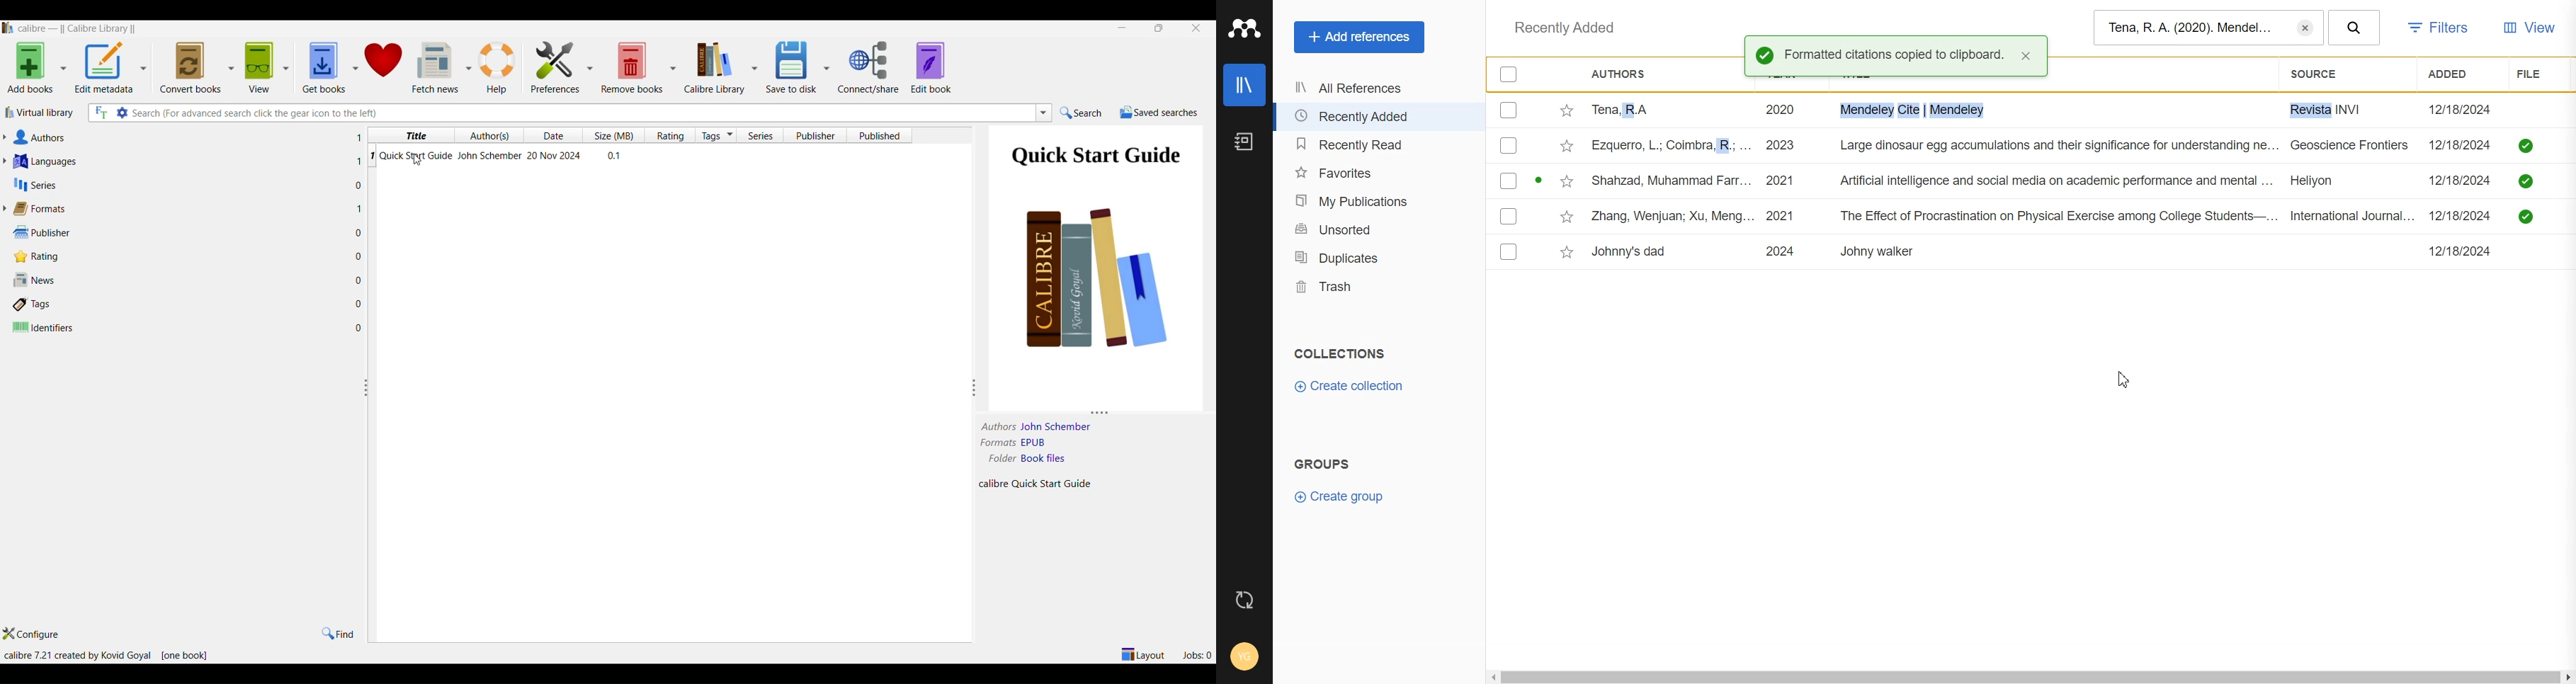  Describe the element at coordinates (718, 136) in the screenshot. I see `tags` at that location.